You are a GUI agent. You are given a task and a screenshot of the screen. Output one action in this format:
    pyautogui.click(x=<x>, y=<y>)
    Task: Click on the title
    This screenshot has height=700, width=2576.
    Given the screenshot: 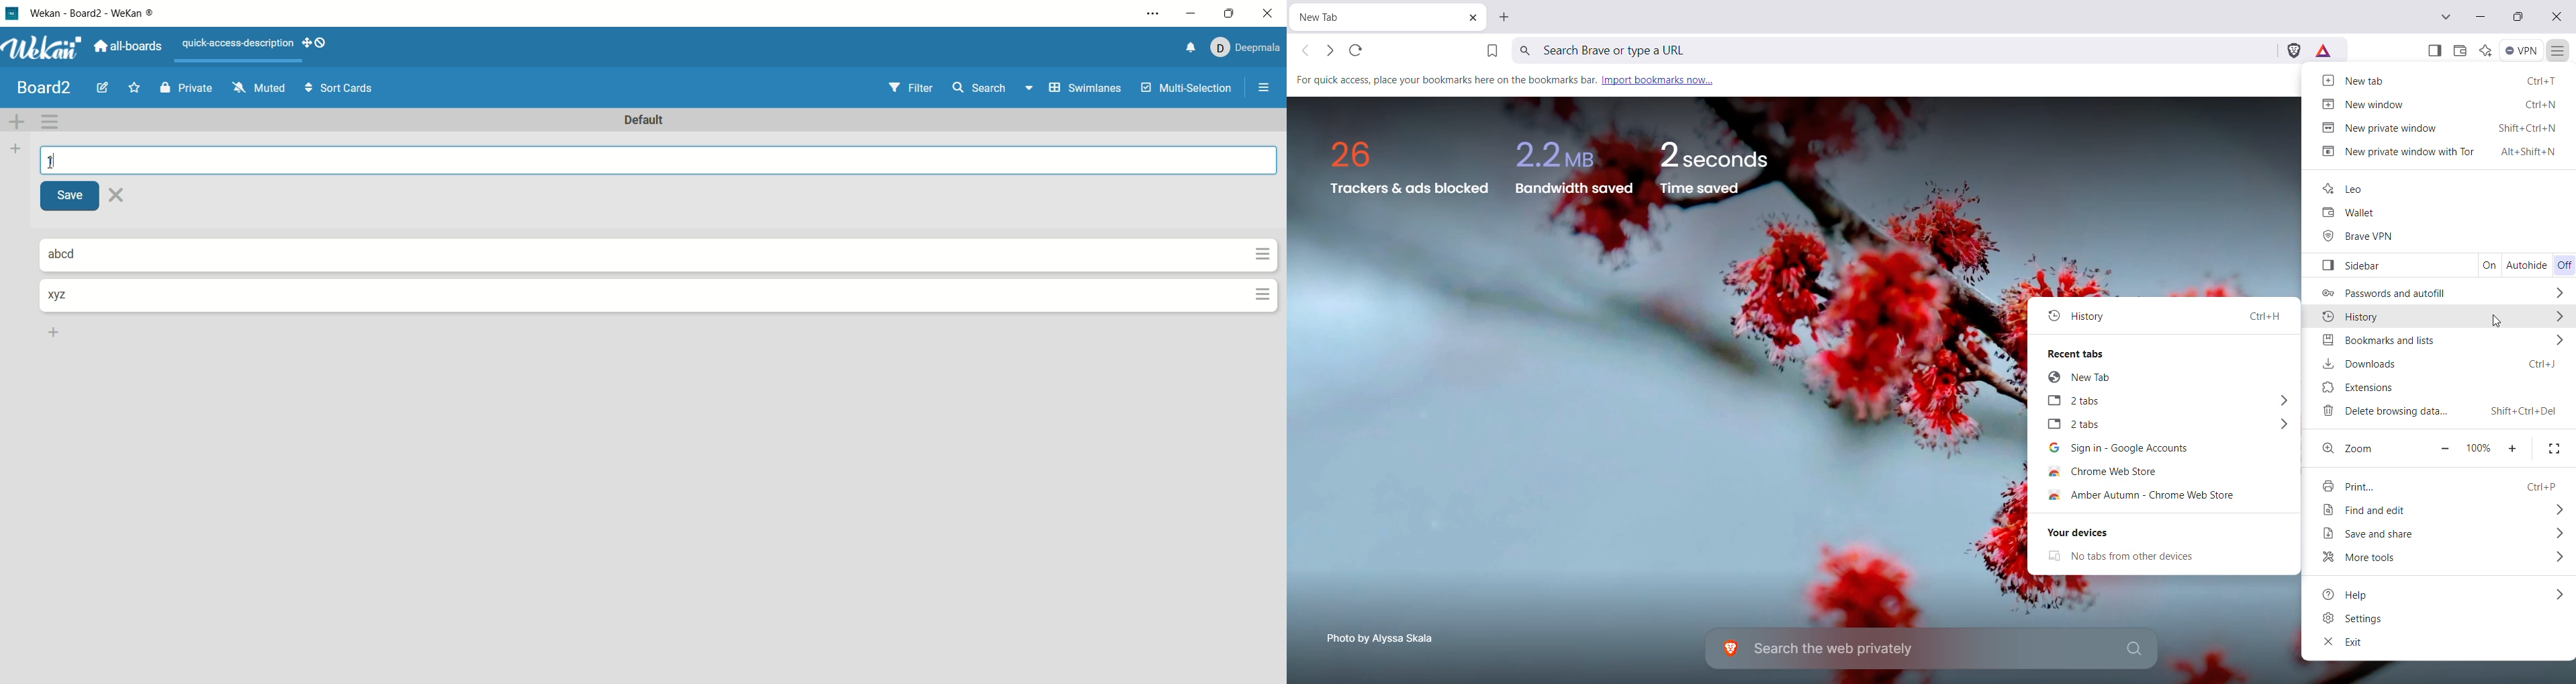 What is the action you would take?
    pyautogui.click(x=45, y=87)
    